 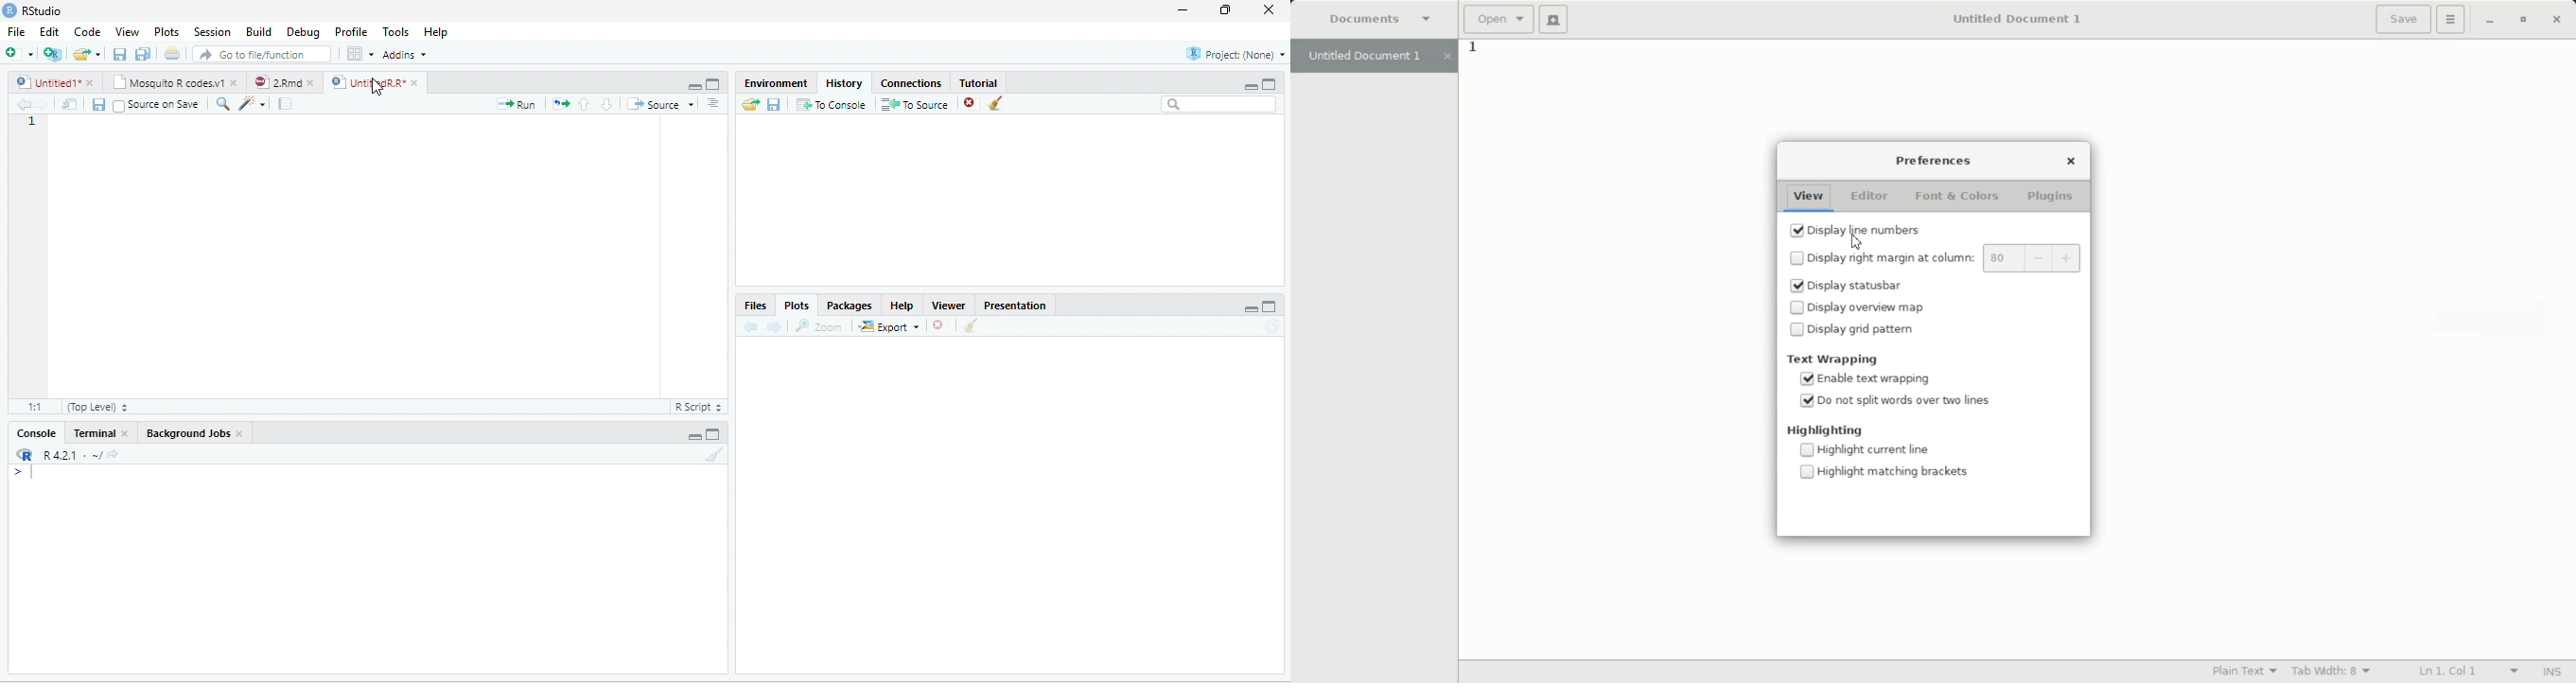 What do you see at coordinates (776, 83) in the screenshot?
I see `Environment` at bounding box center [776, 83].